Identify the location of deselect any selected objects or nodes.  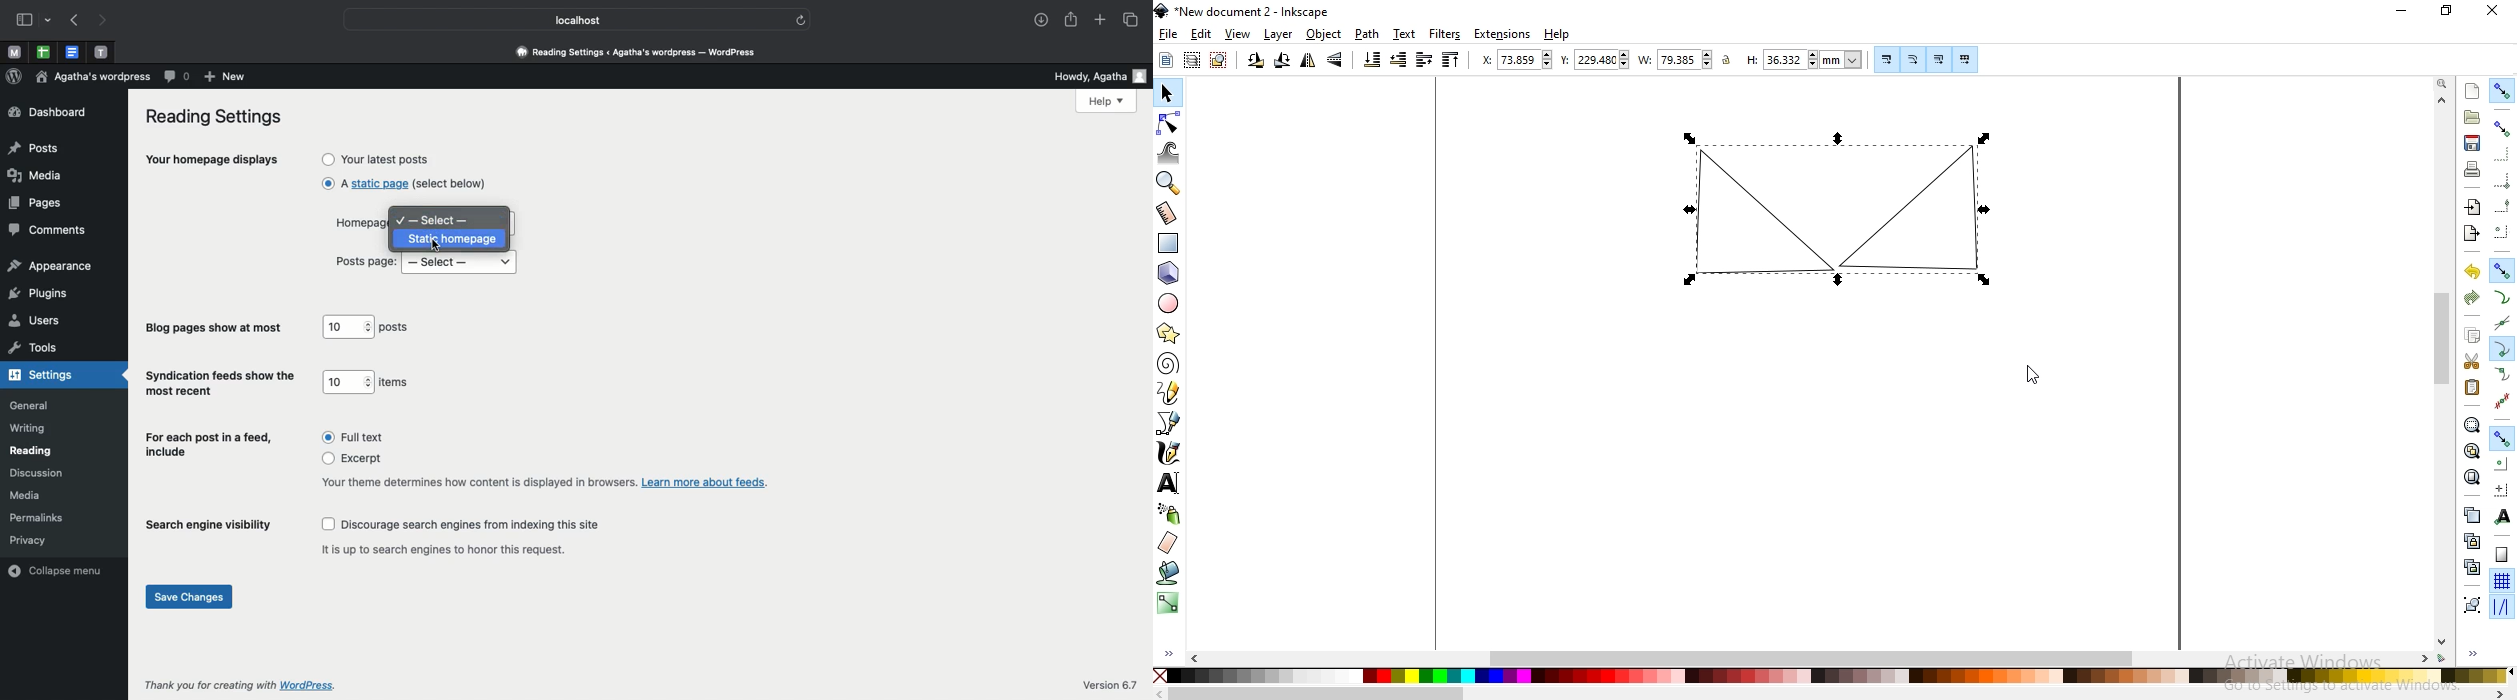
(1220, 61).